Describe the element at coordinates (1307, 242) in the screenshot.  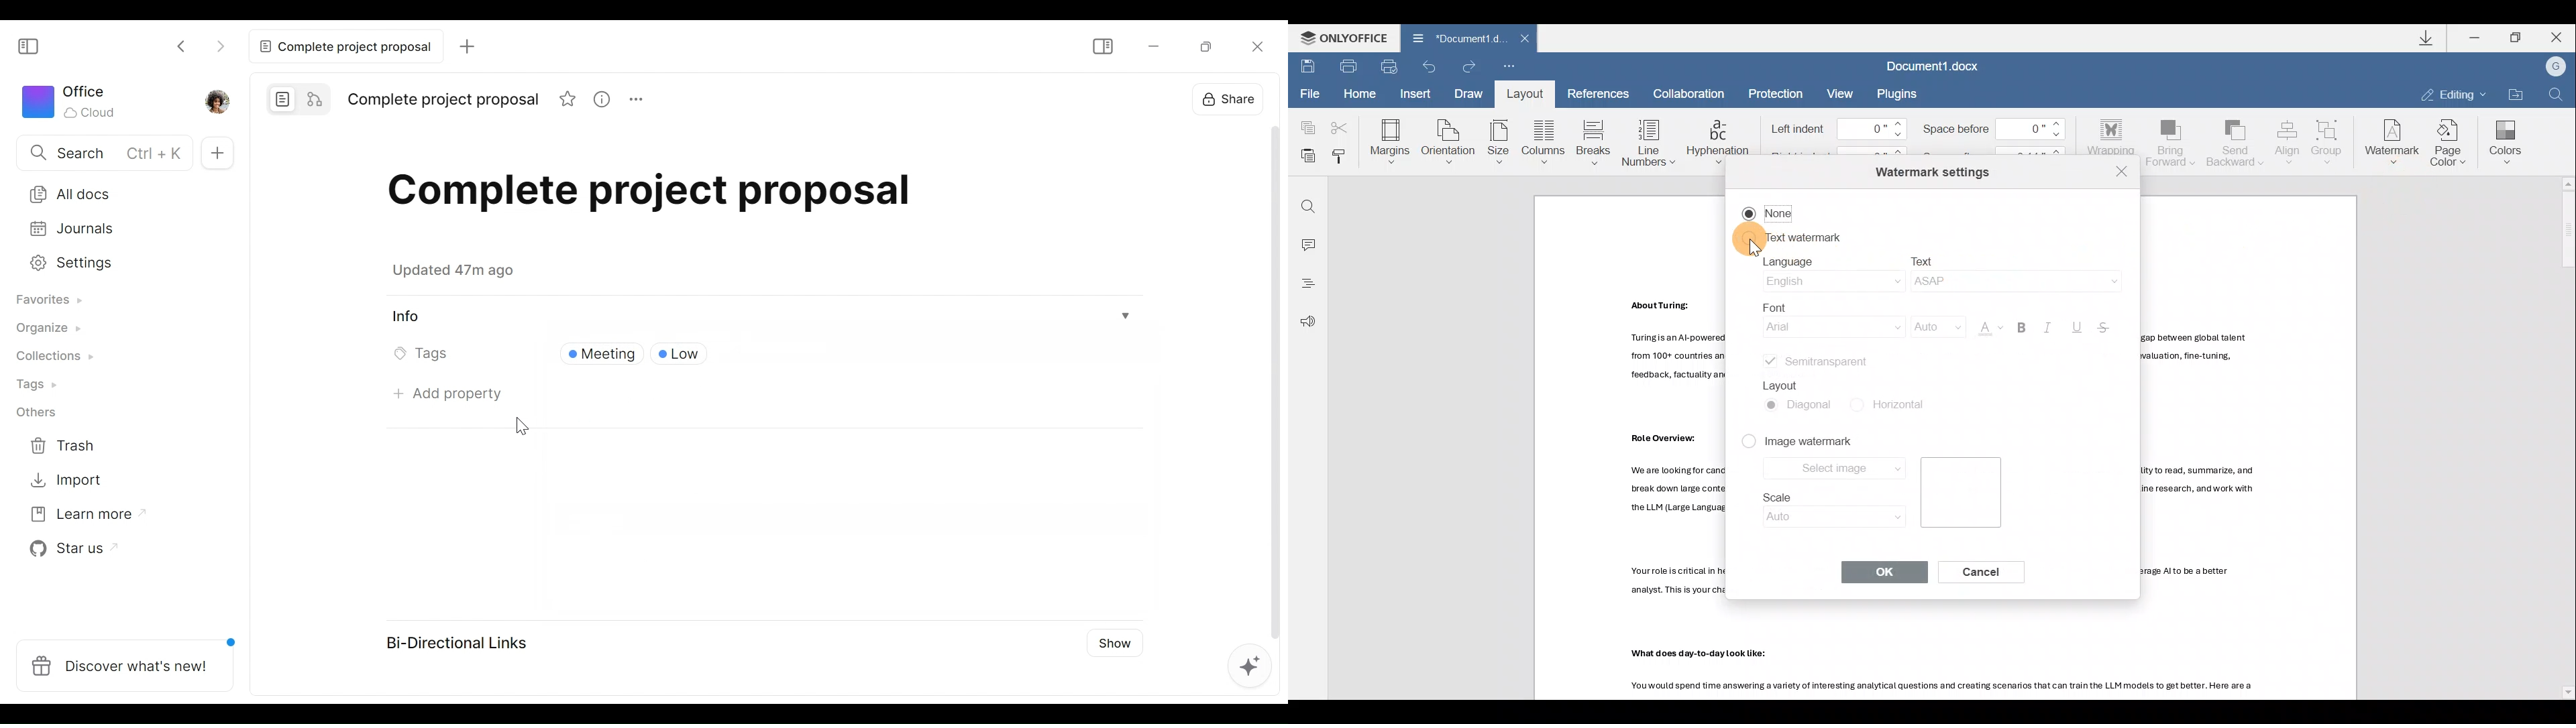
I see `Comment` at that location.